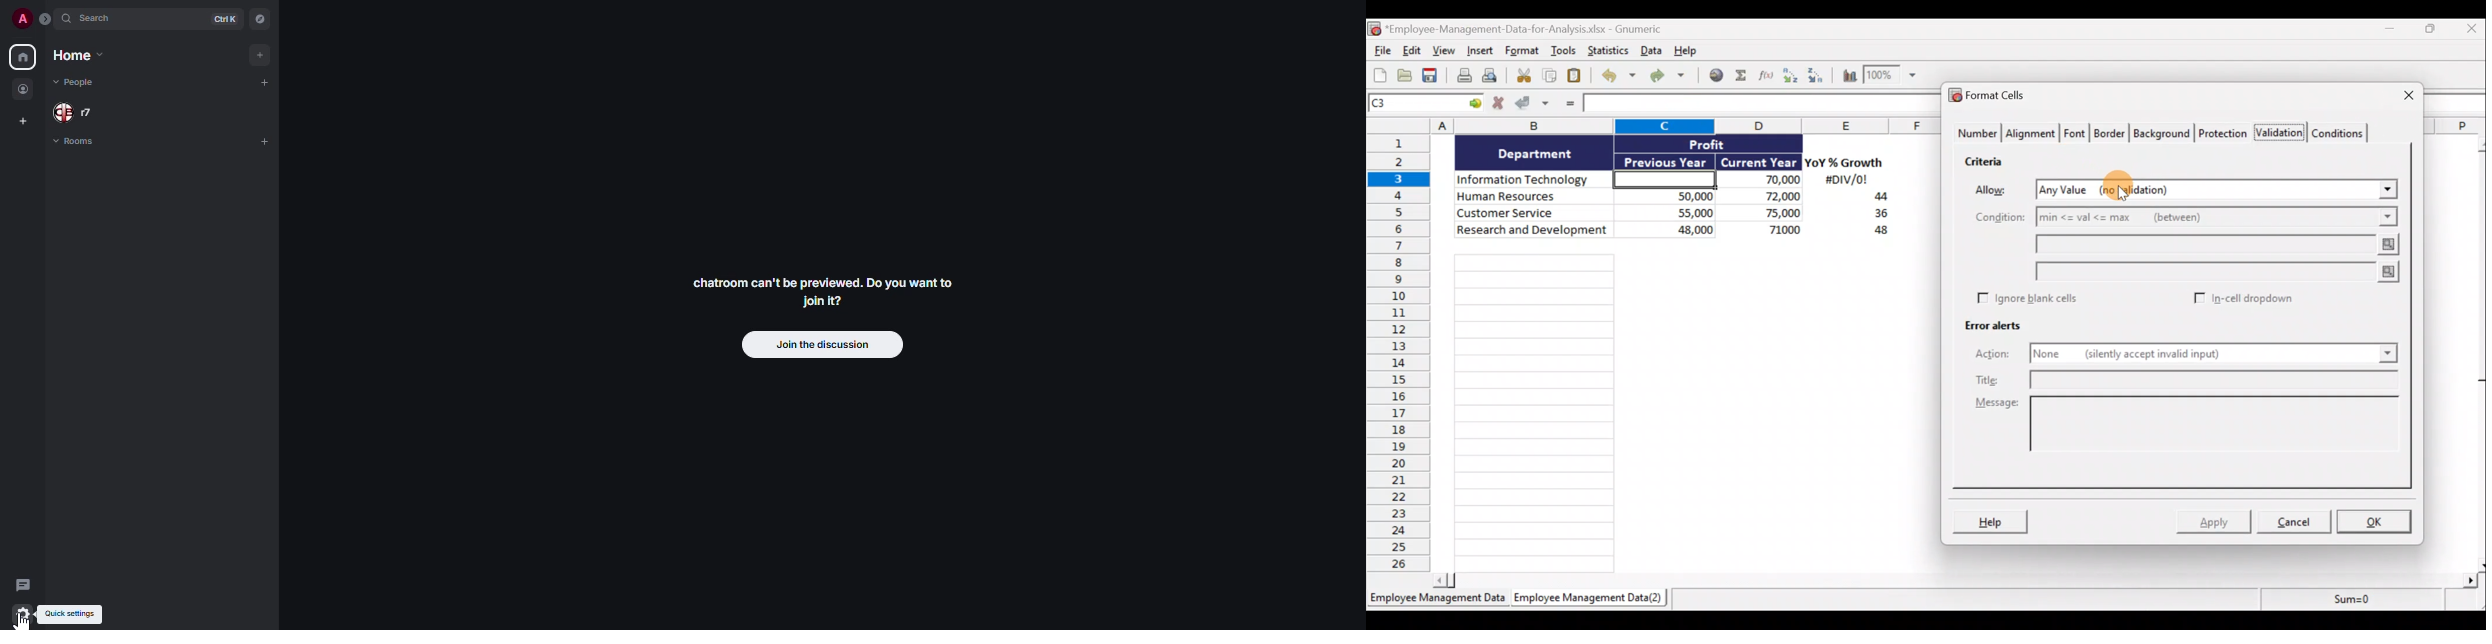  I want to click on Insert a chart, so click(1844, 75).